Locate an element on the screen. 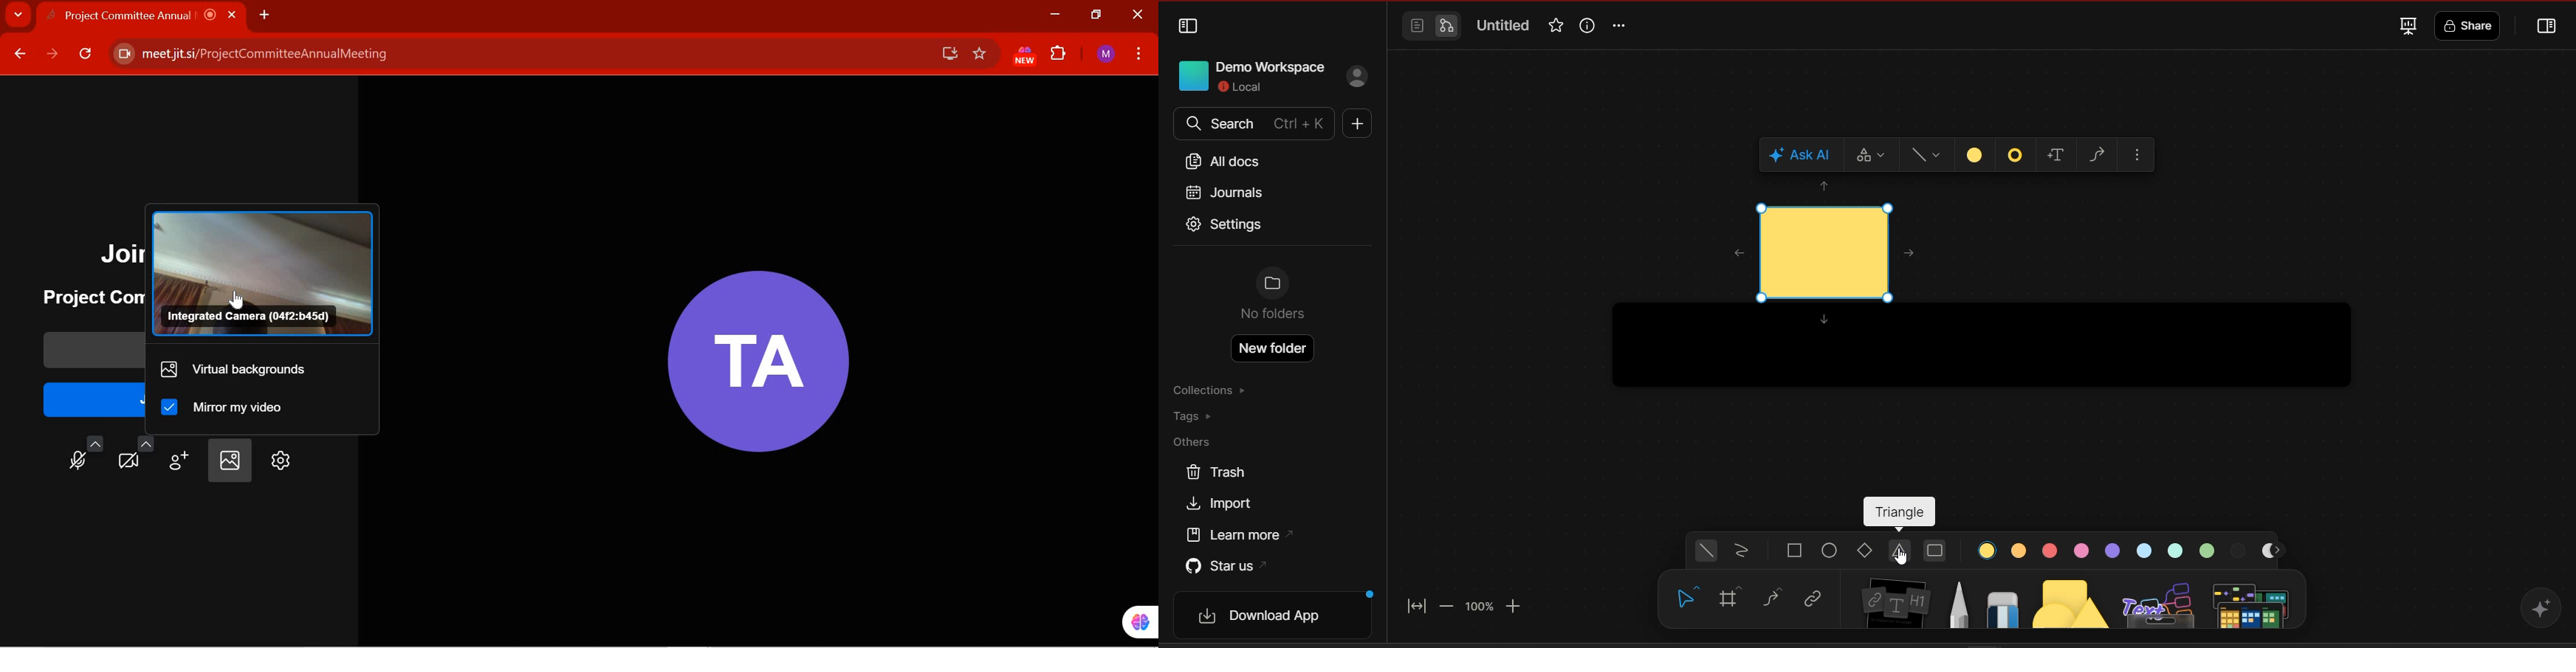 The width and height of the screenshot is (2576, 672). Checkbox is located at coordinates (169, 406).